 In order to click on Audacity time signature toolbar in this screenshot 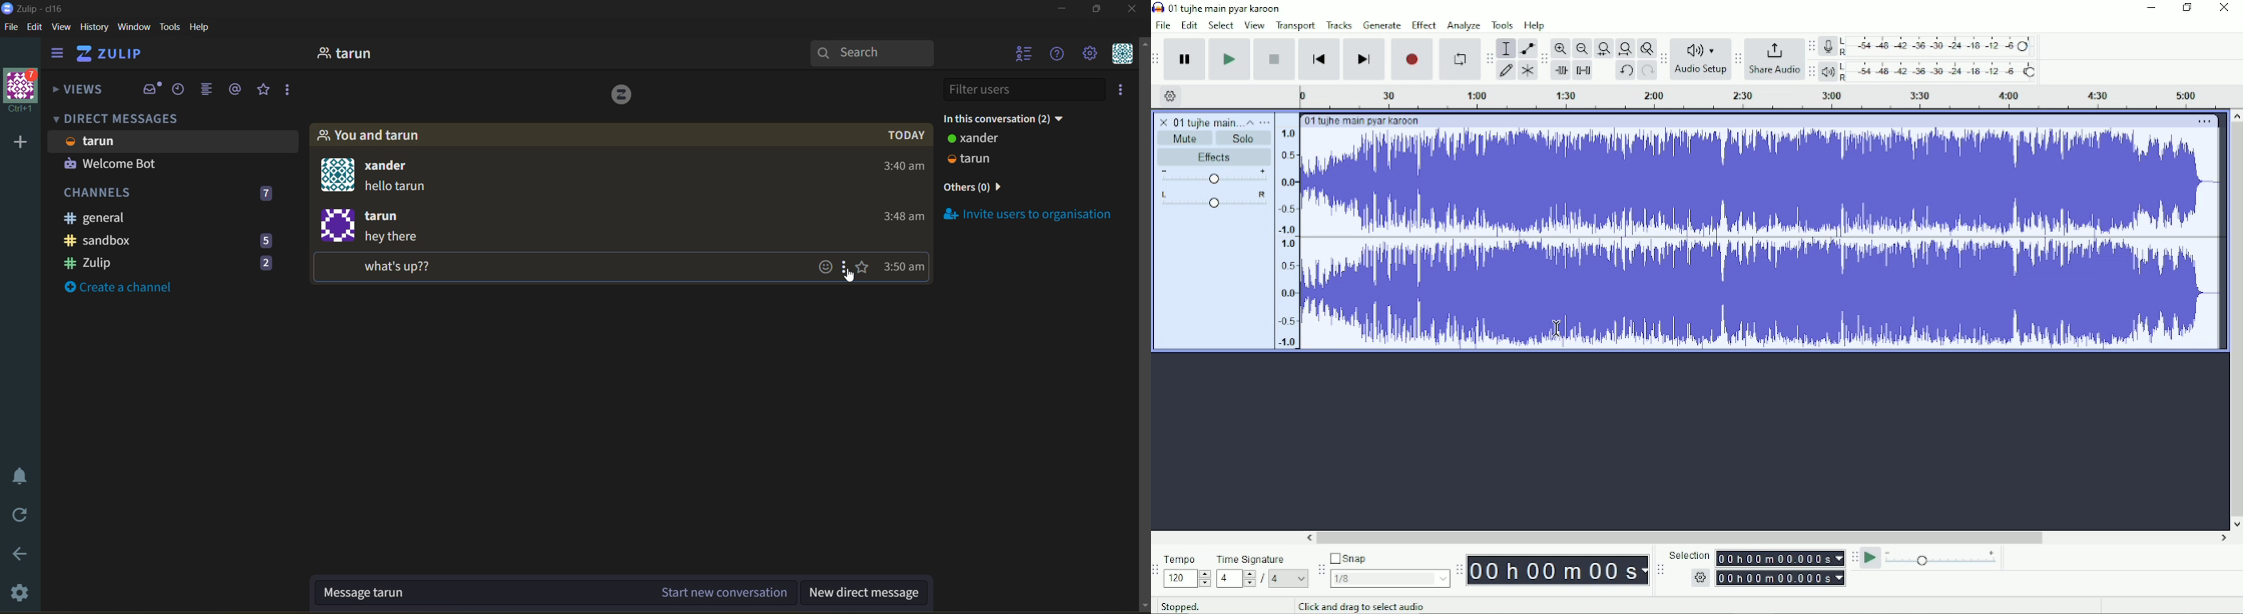, I will do `click(1158, 570)`.